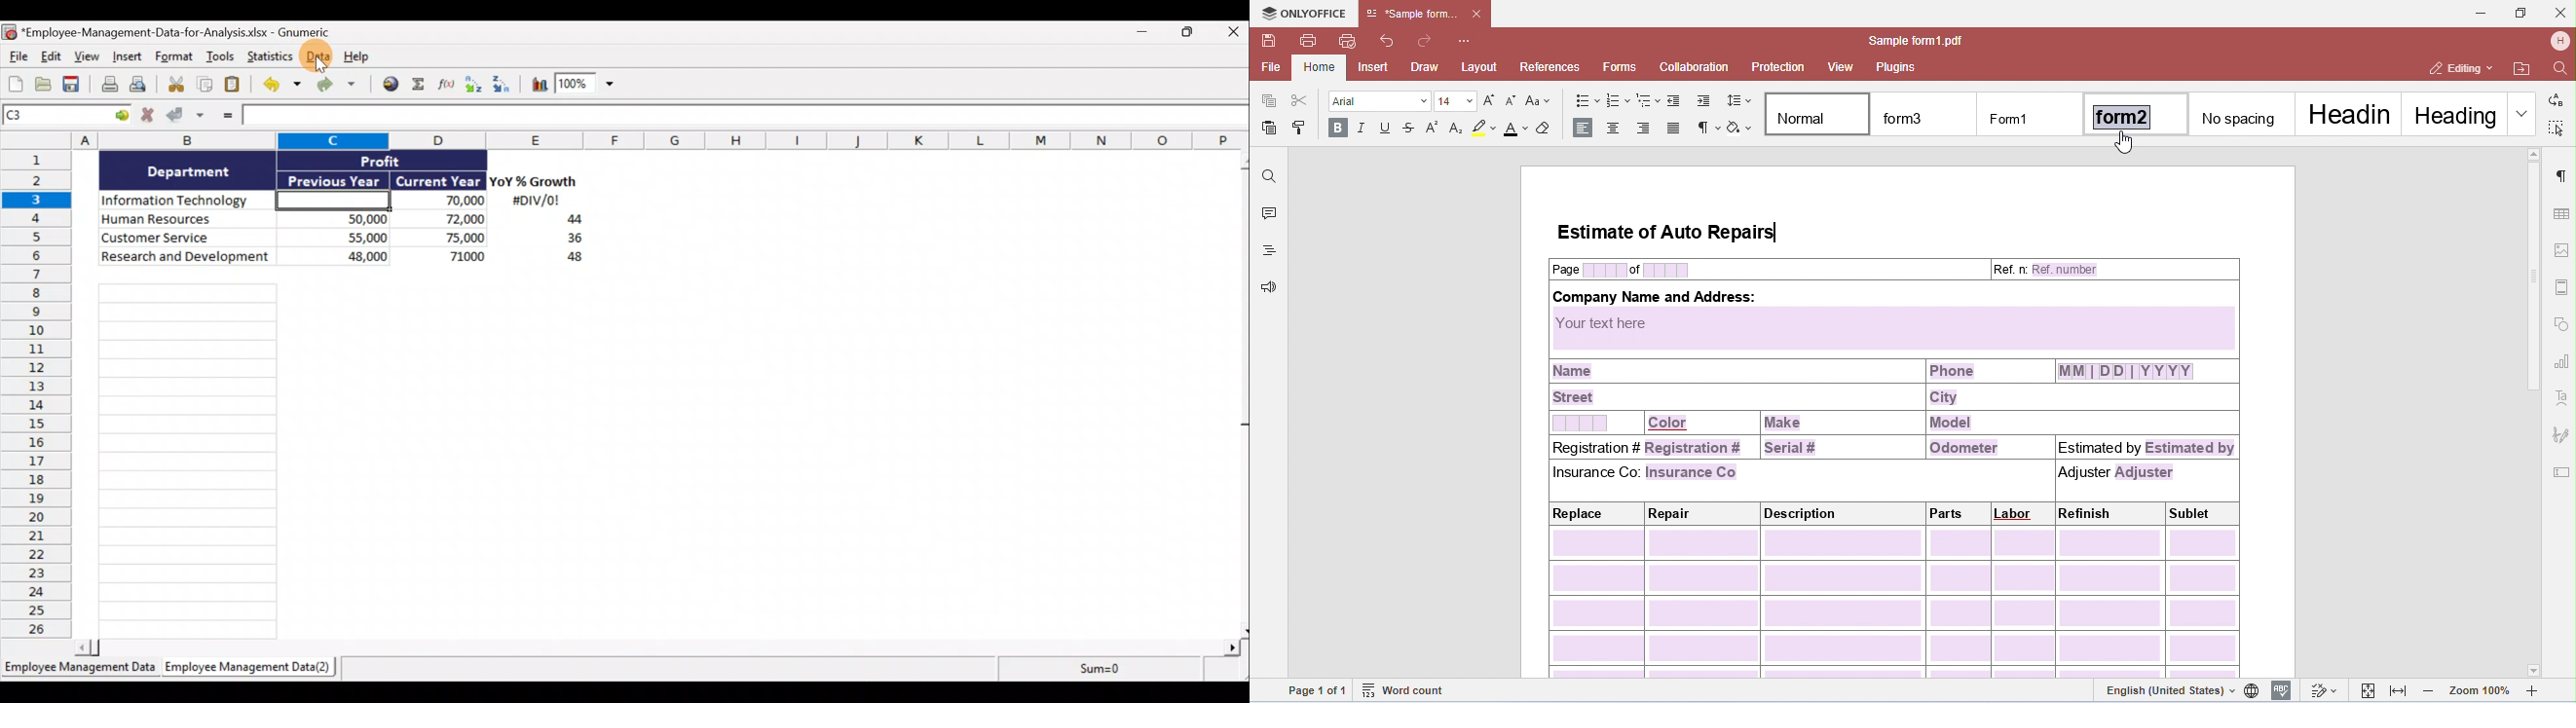  I want to click on Save current workbook, so click(72, 85).